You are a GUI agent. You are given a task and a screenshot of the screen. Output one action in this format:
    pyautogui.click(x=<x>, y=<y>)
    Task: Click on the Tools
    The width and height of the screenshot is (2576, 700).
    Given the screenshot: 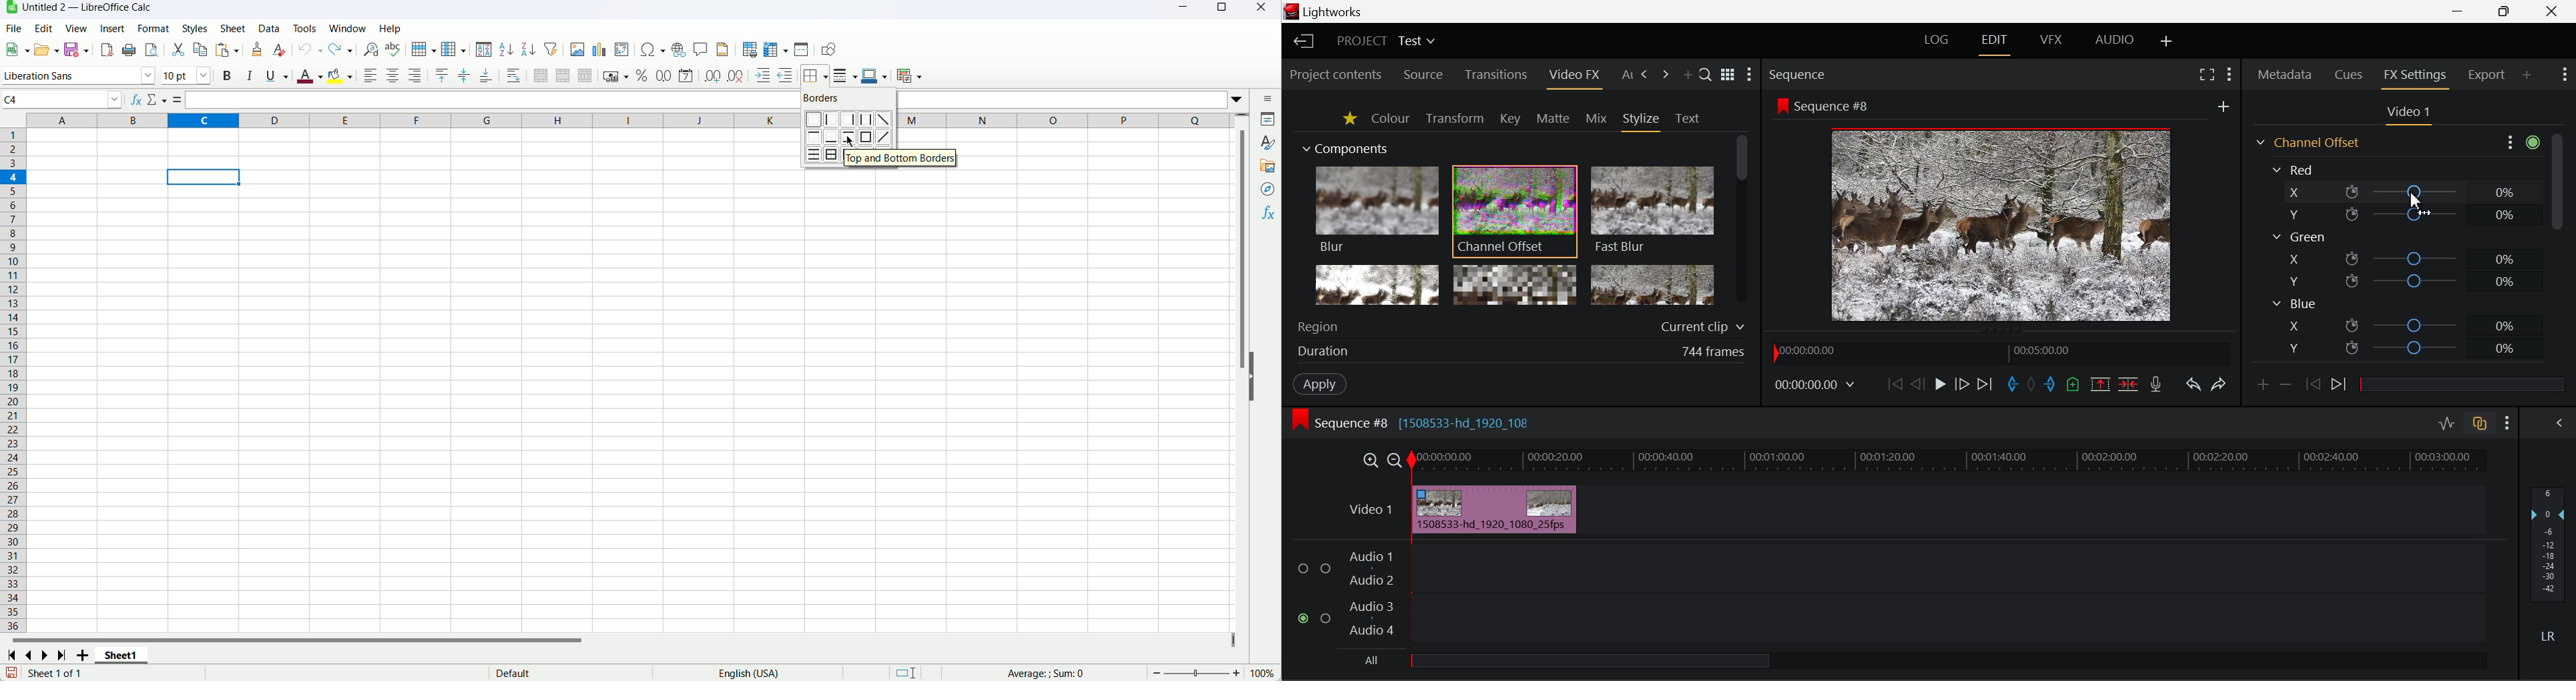 What is the action you would take?
    pyautogui.click(x=304, y=28)
    